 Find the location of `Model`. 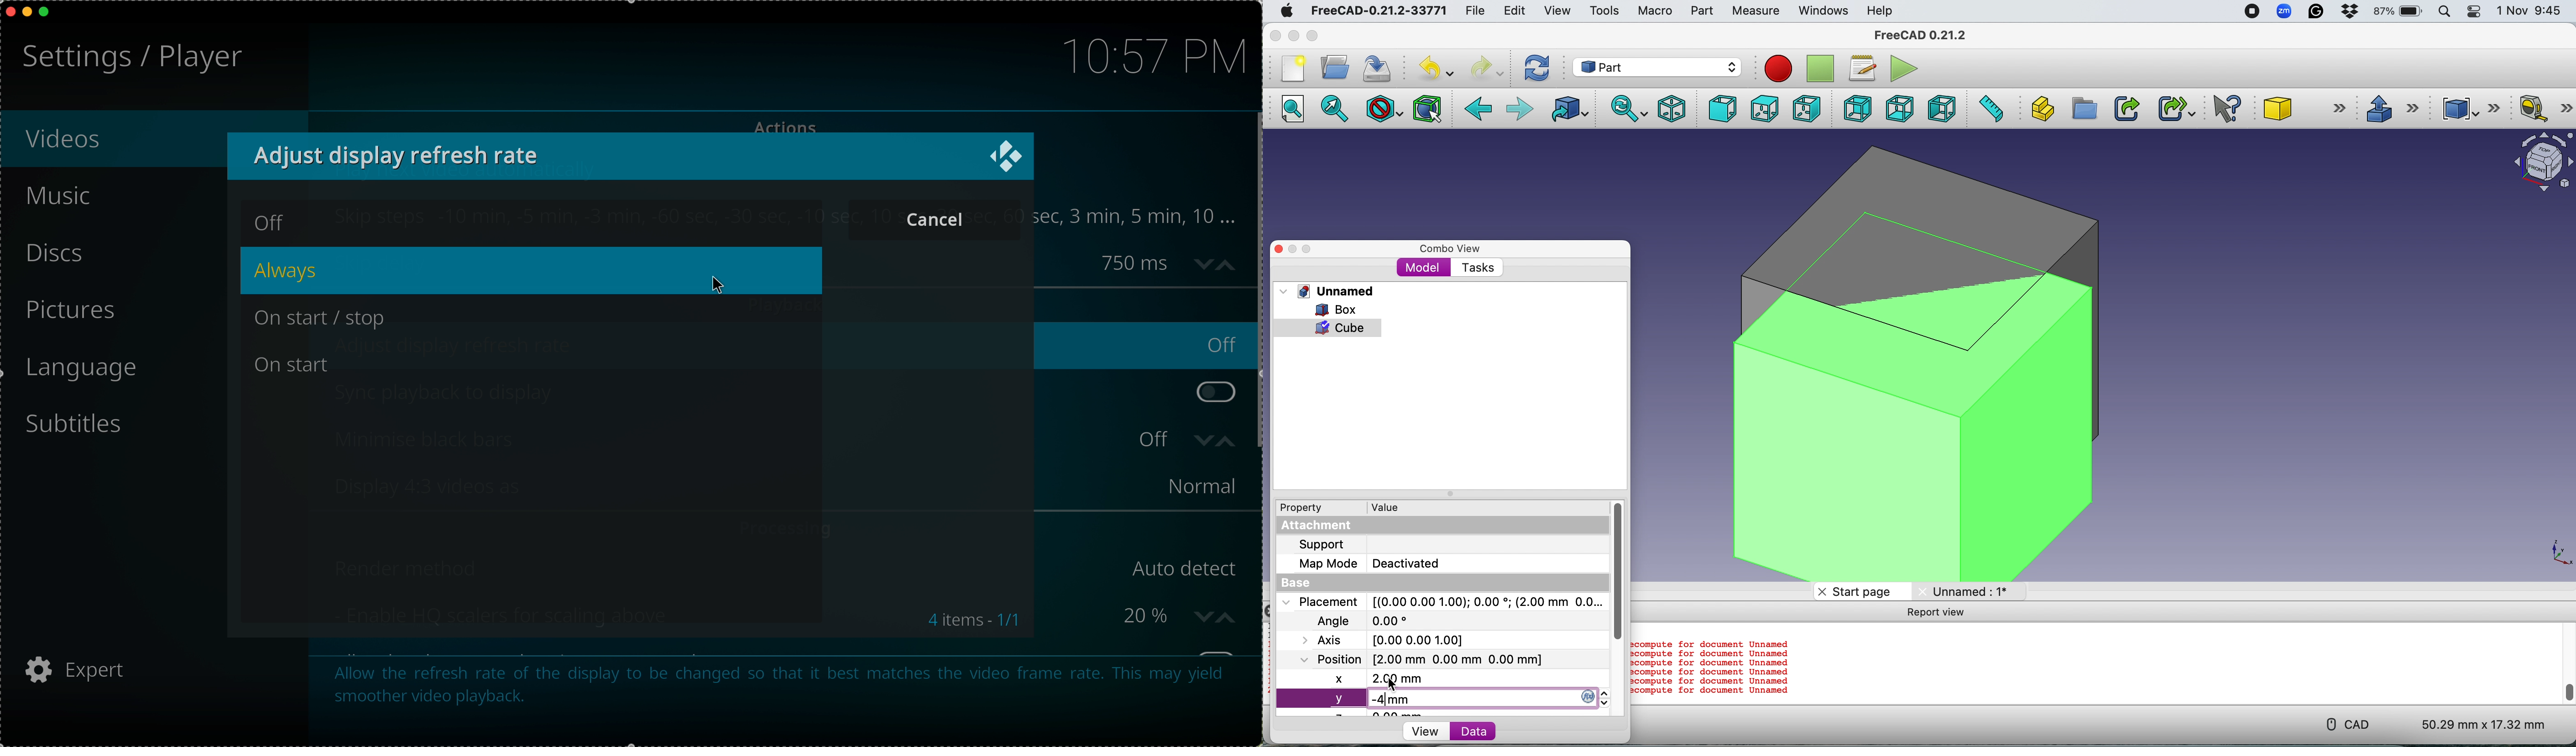

Model is located at coordinates (1424, 268).